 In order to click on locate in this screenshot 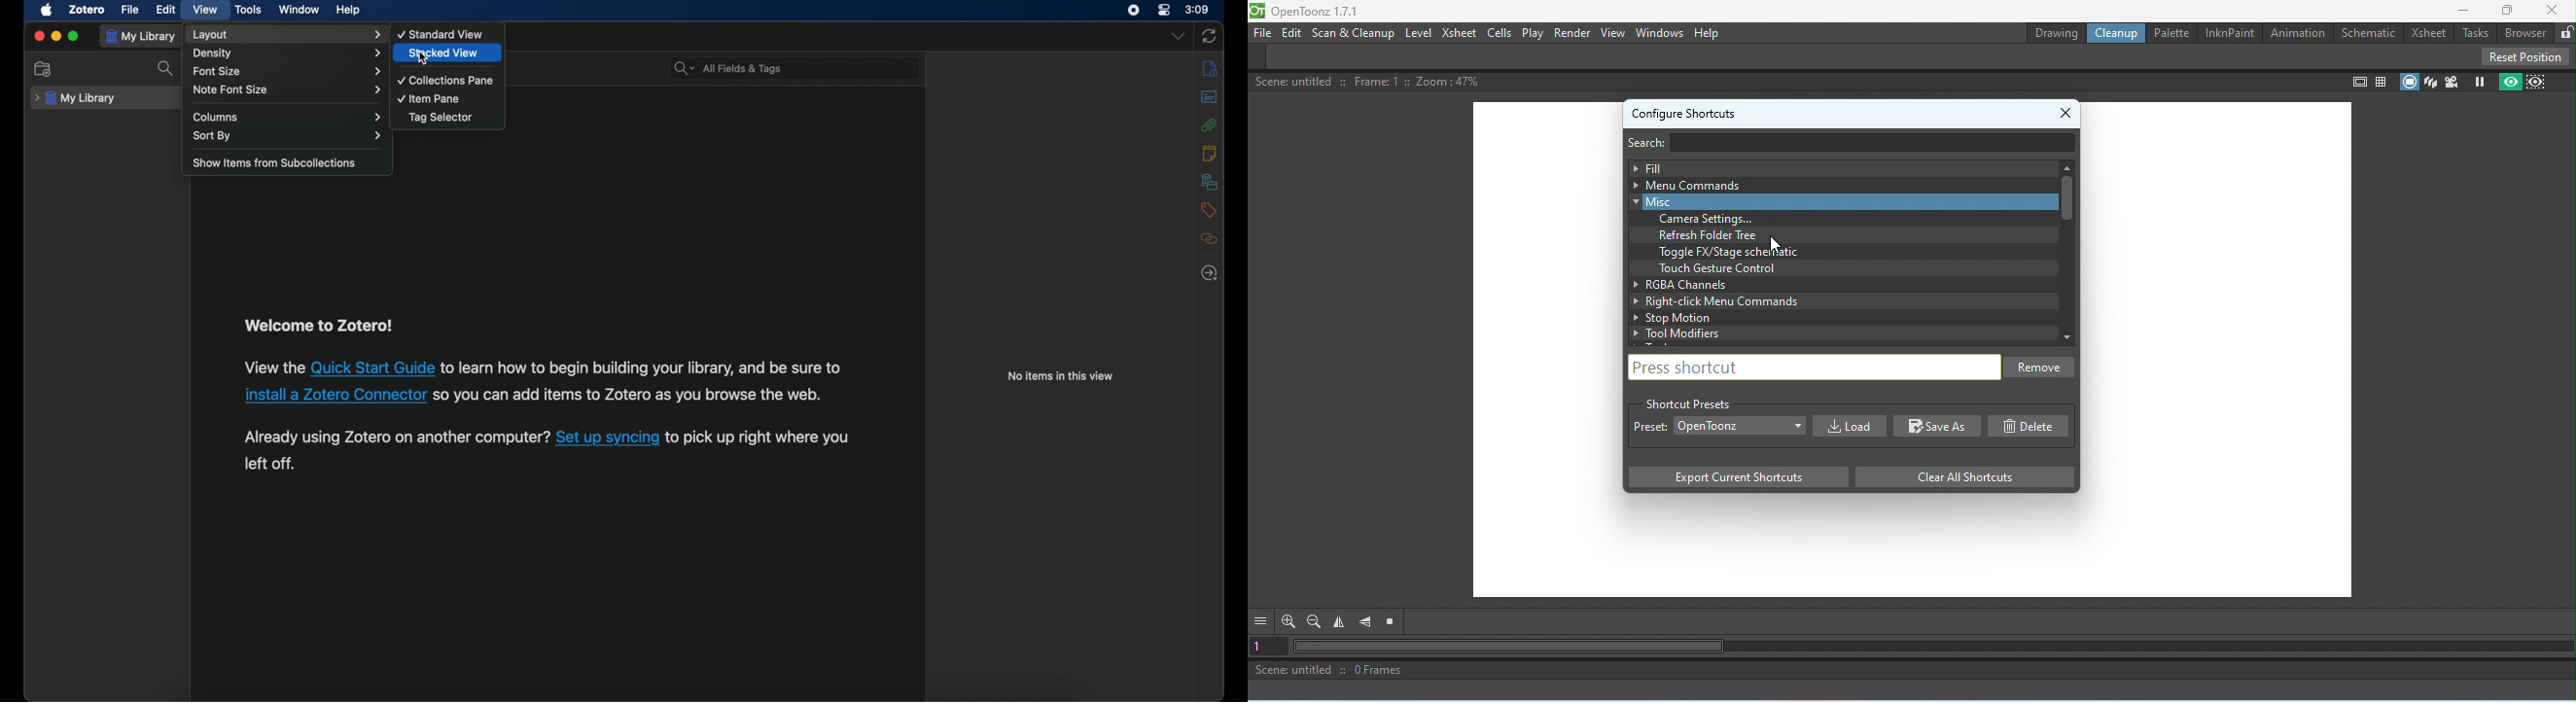, I will do `click(1210, 272)`.